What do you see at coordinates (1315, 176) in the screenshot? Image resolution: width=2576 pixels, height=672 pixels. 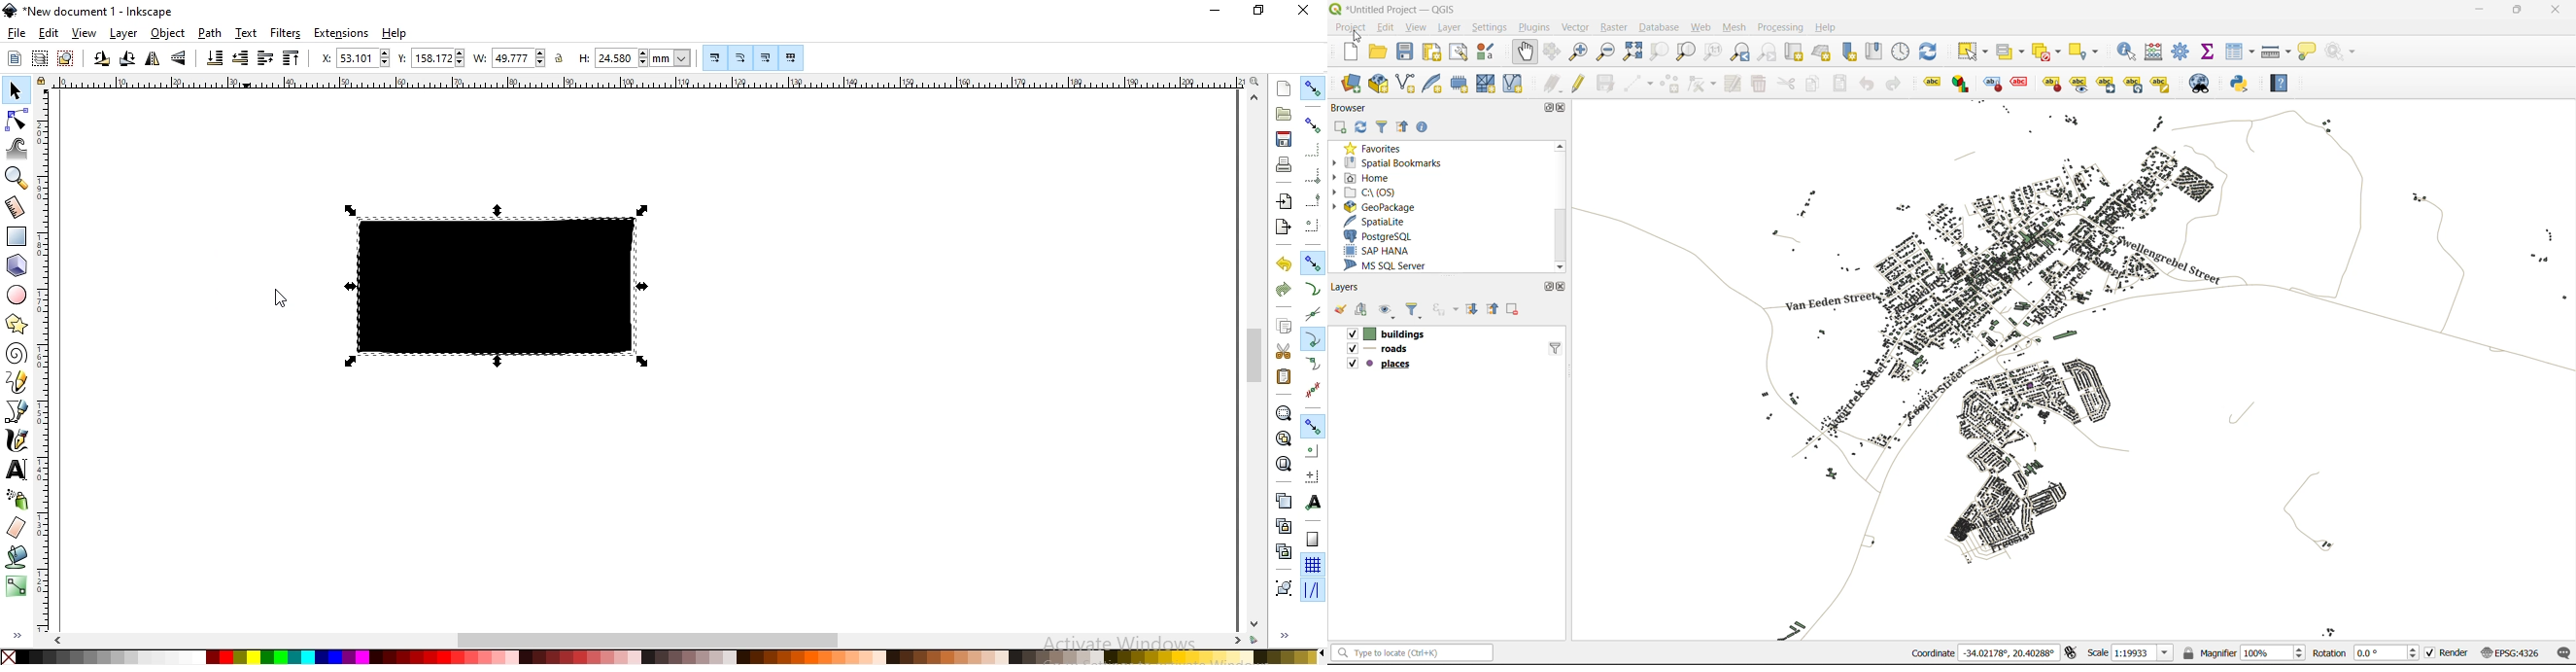 I see `snap bounding box corners` at bounding box center [1315, 176].